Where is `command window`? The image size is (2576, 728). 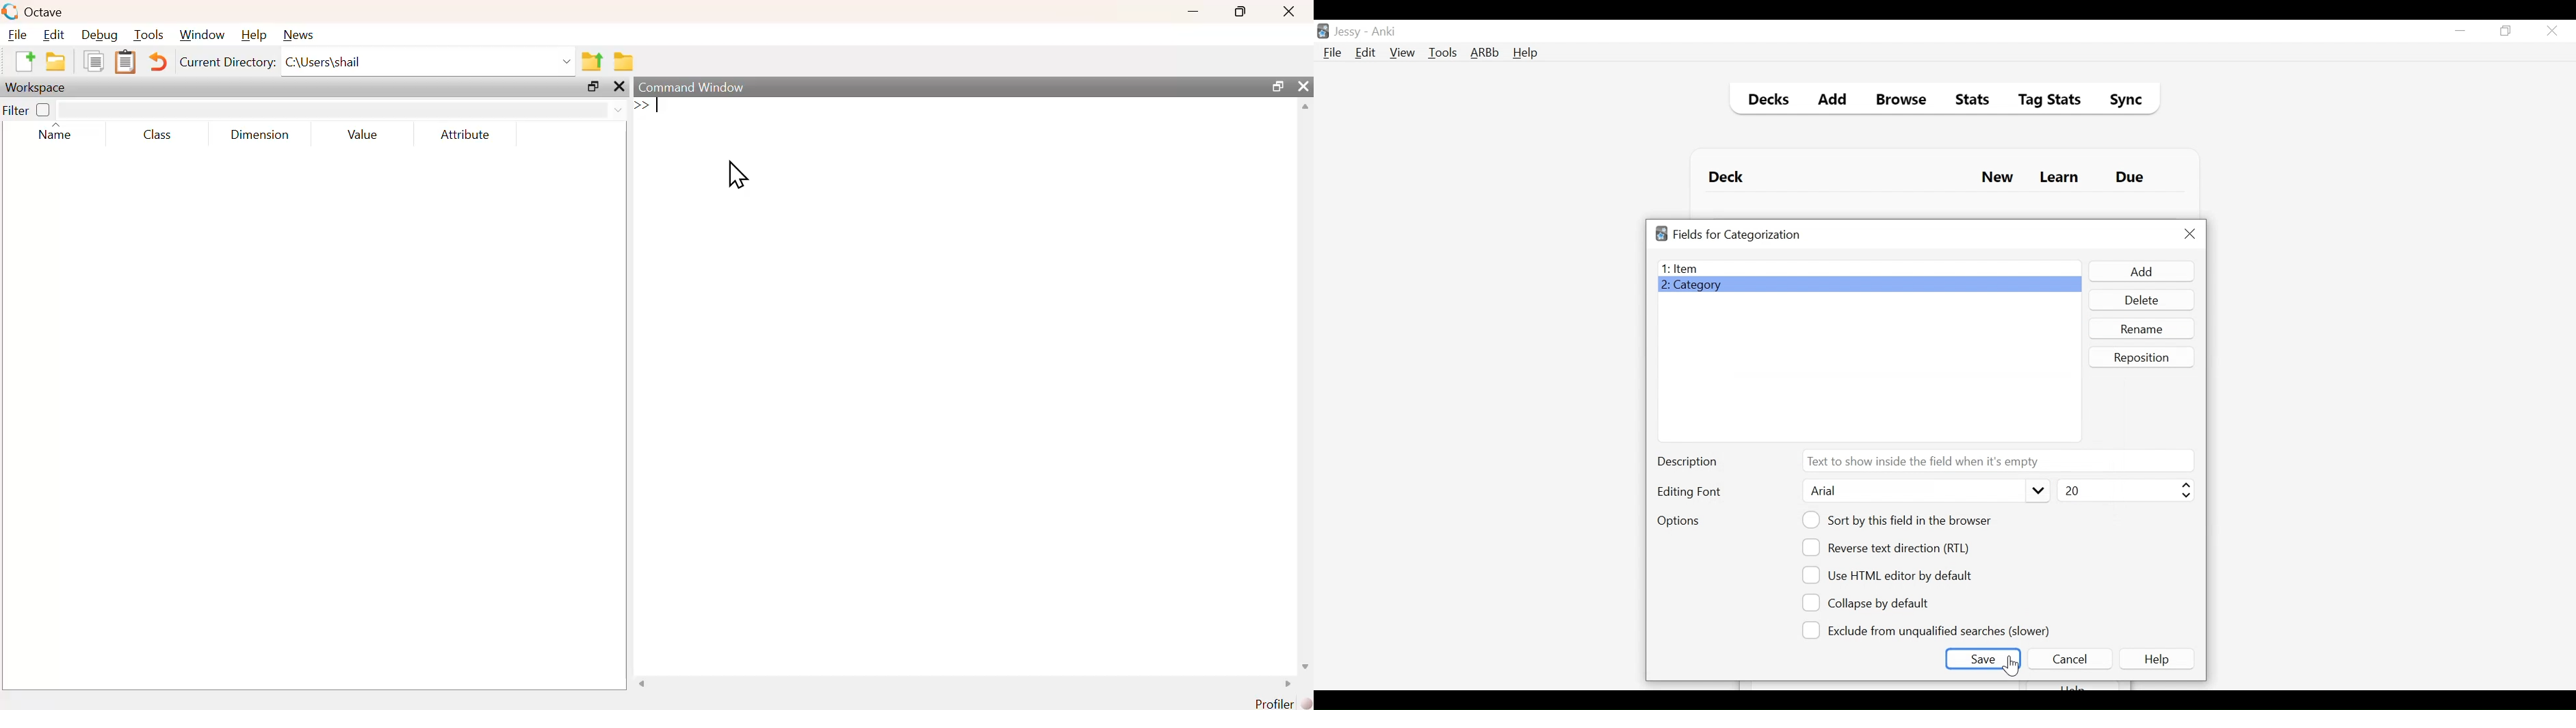
command window is located at coordinates (693, 86).